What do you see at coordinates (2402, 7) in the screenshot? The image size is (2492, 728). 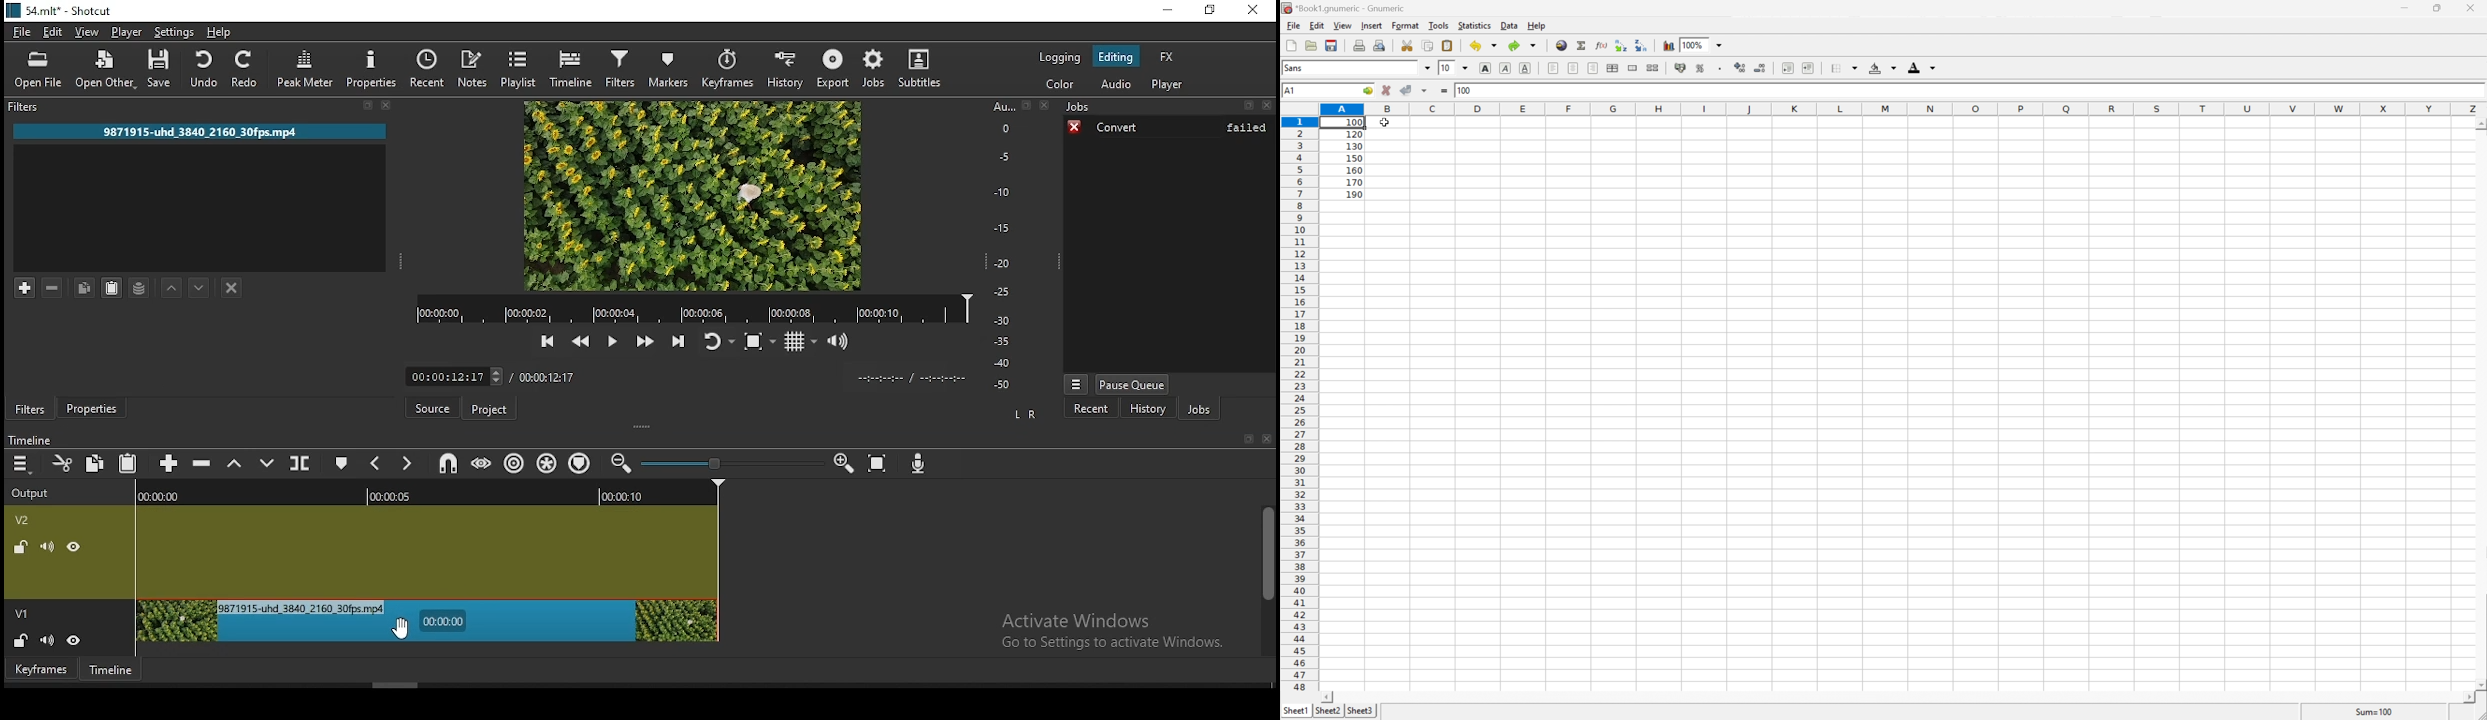 I see `Minimize` at bounding box center [2402, 7].